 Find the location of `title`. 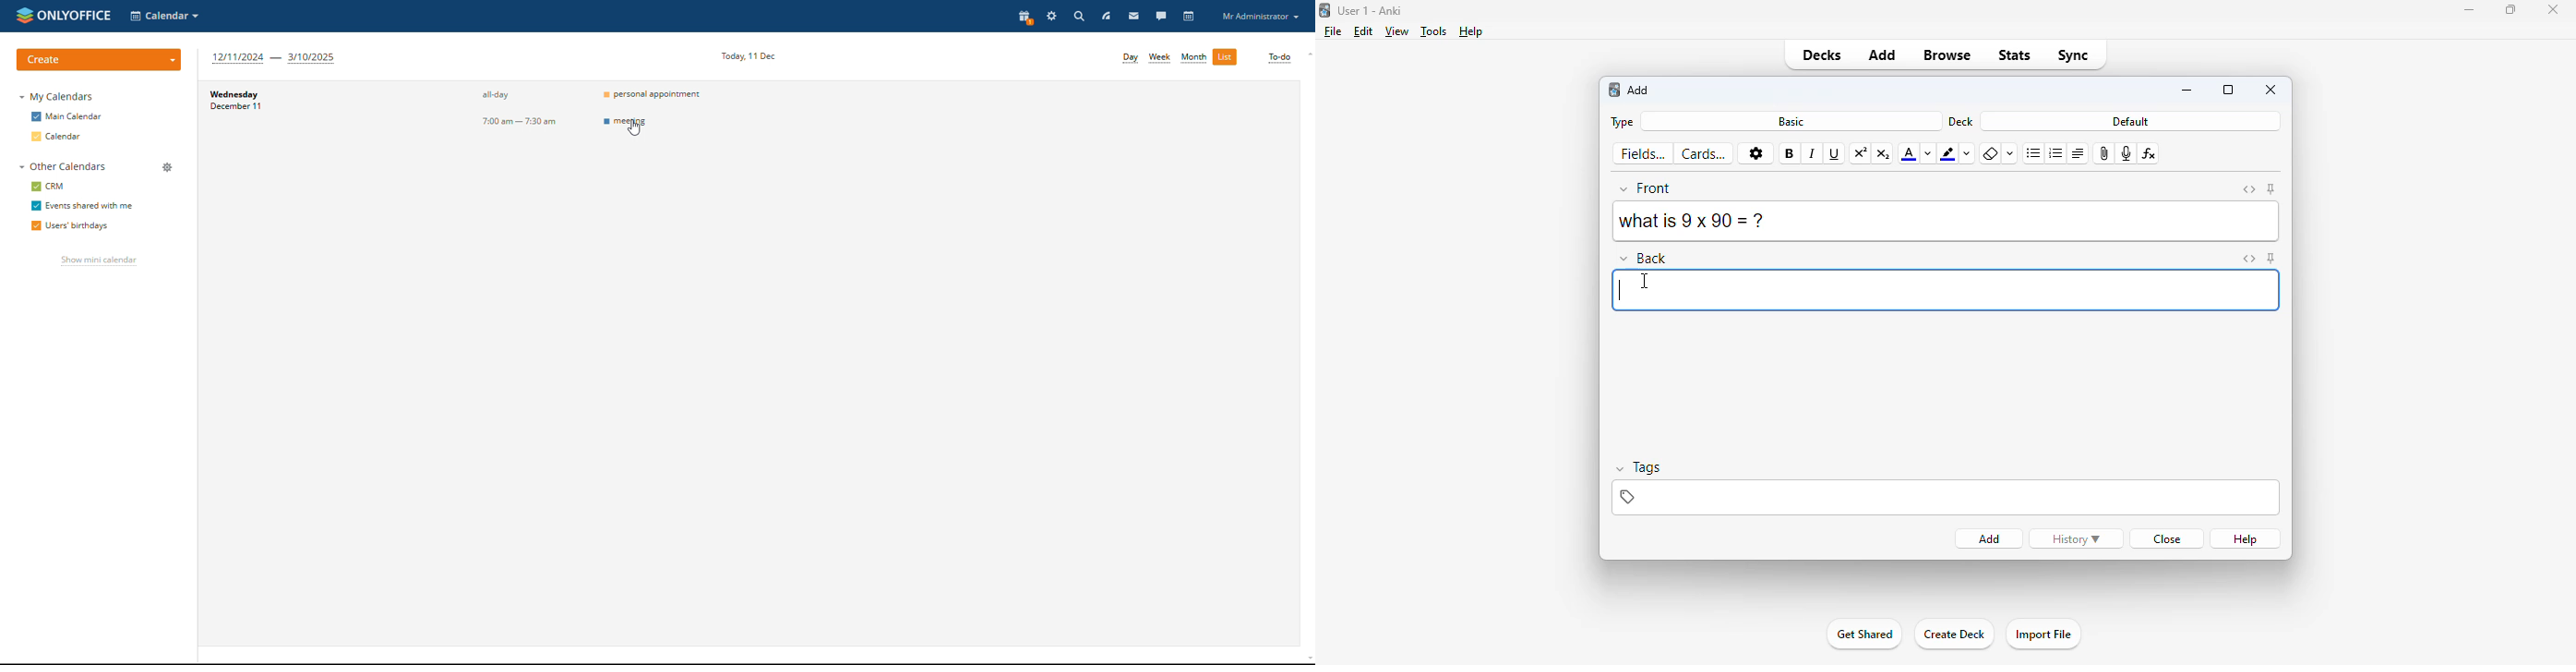

title is located at coordinates (1371, 10).